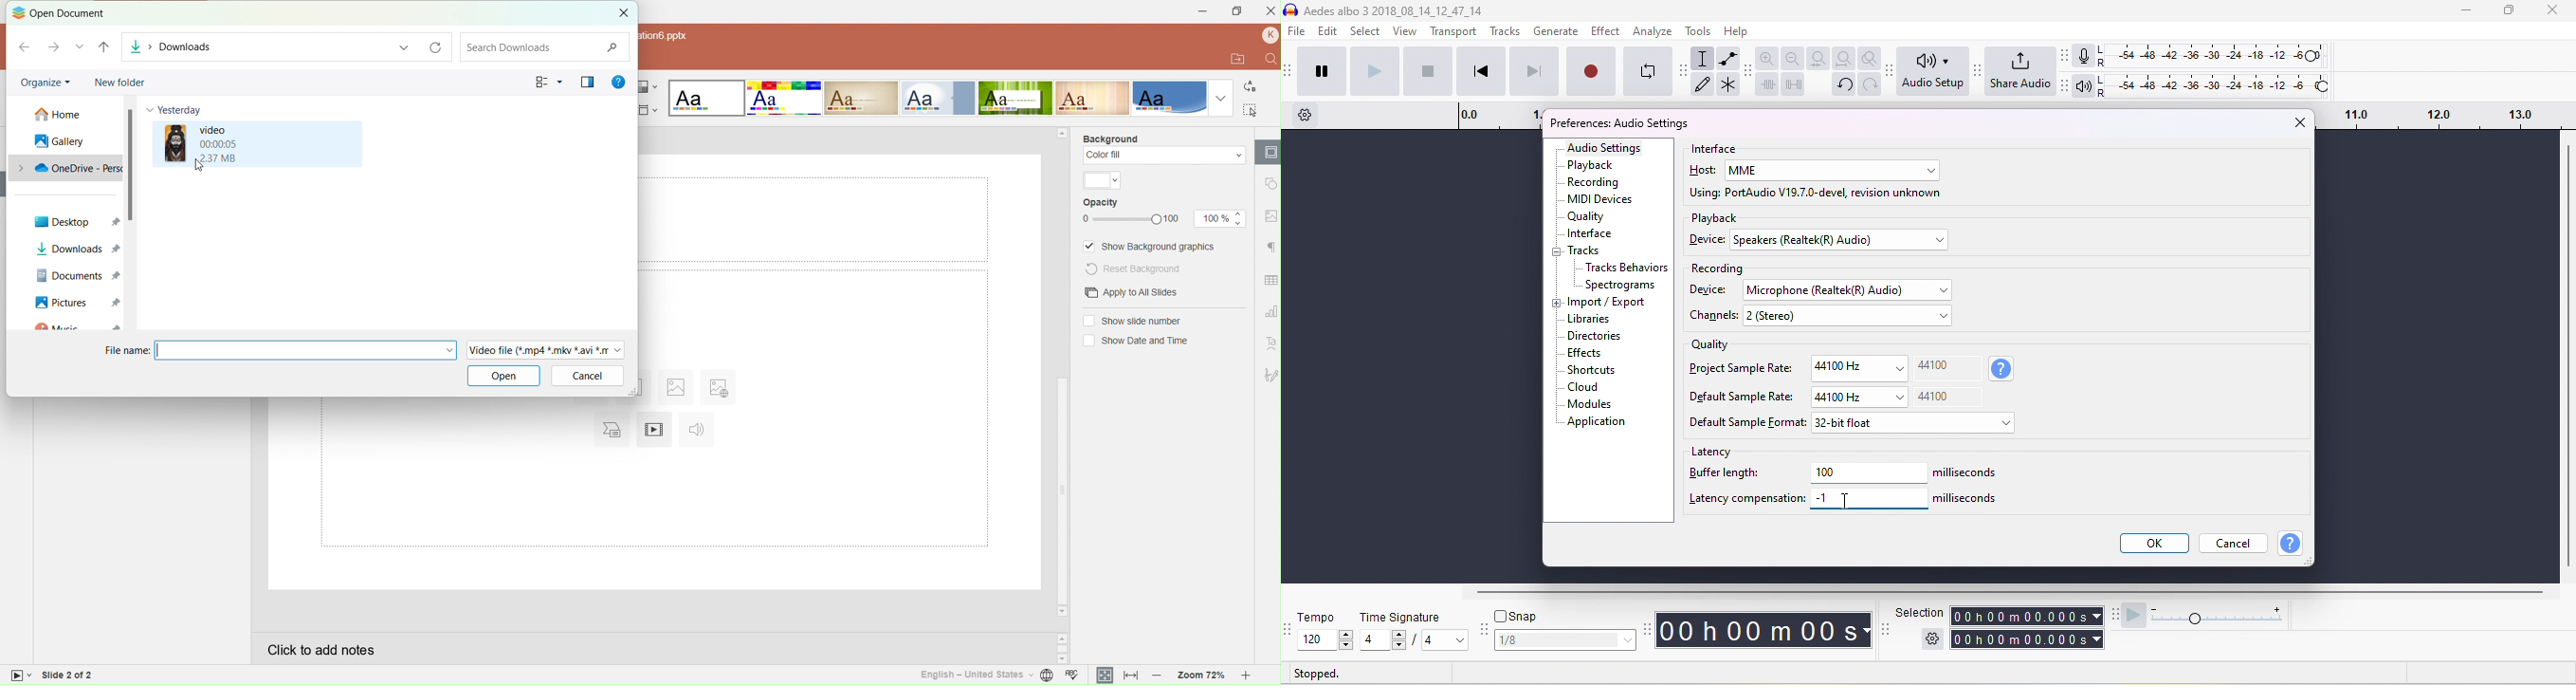 This screenshot has height=700, width=2576. What do you see at coordinates (1251, 676) in the screenshot?
I see `Zoom in` at bounding box center [1251, 676].